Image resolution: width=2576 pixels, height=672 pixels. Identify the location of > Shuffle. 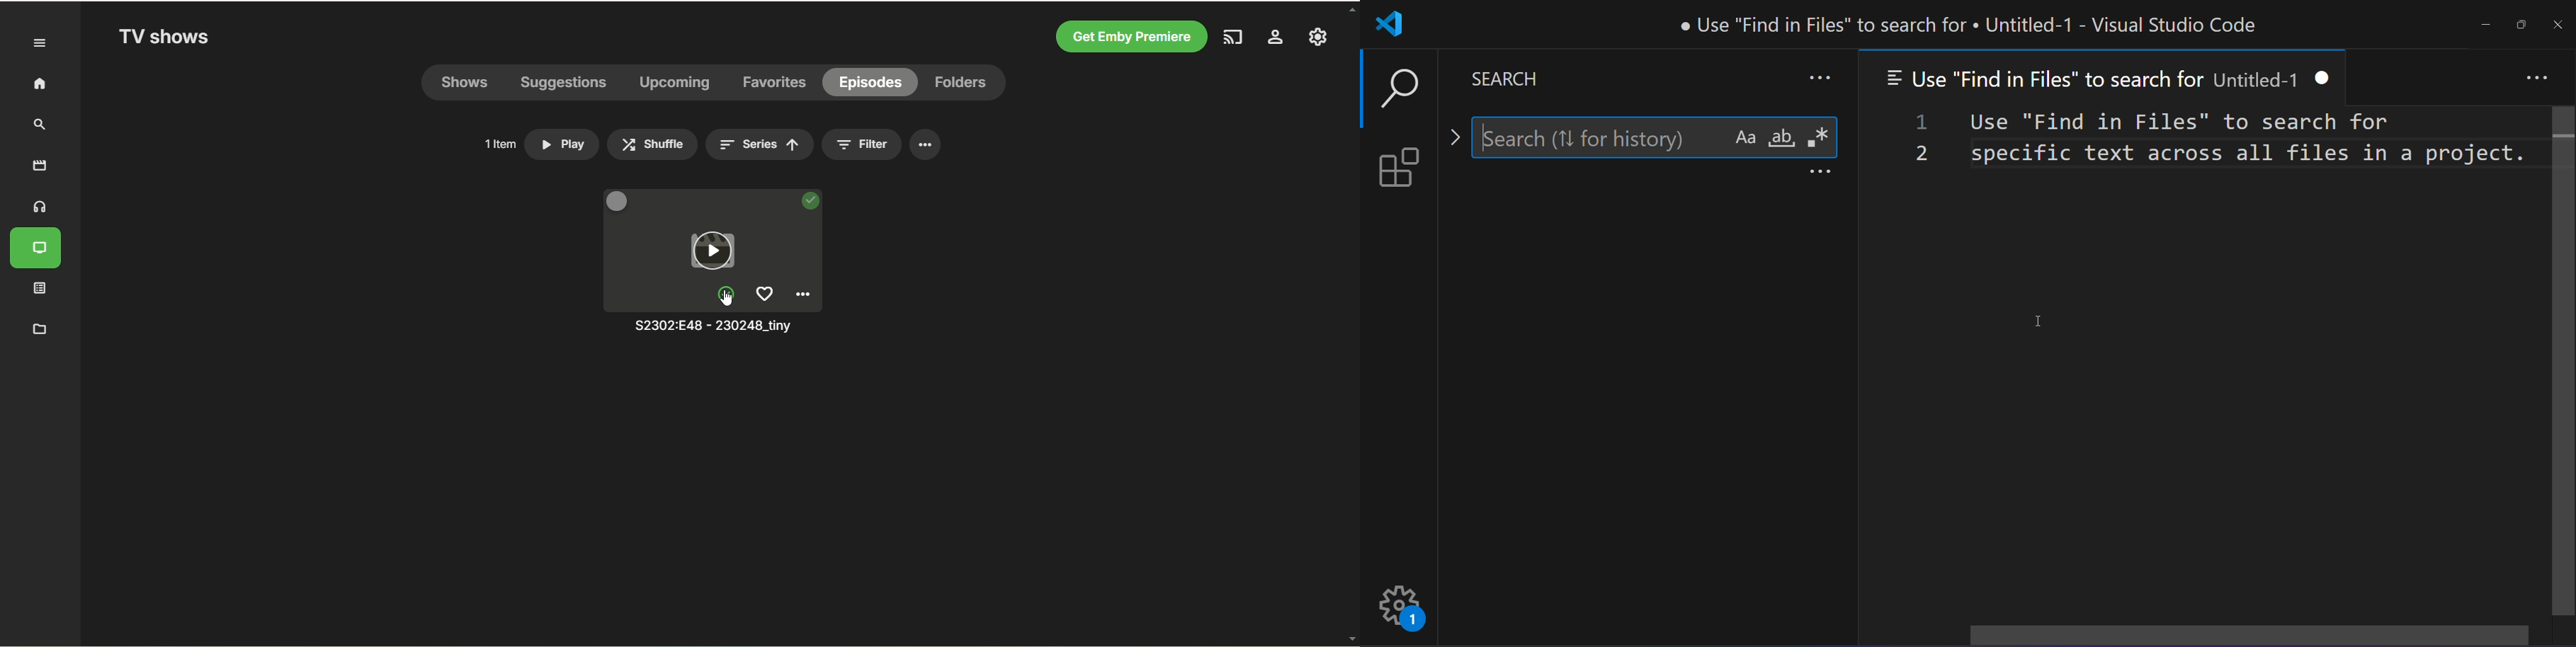
(659, 144).